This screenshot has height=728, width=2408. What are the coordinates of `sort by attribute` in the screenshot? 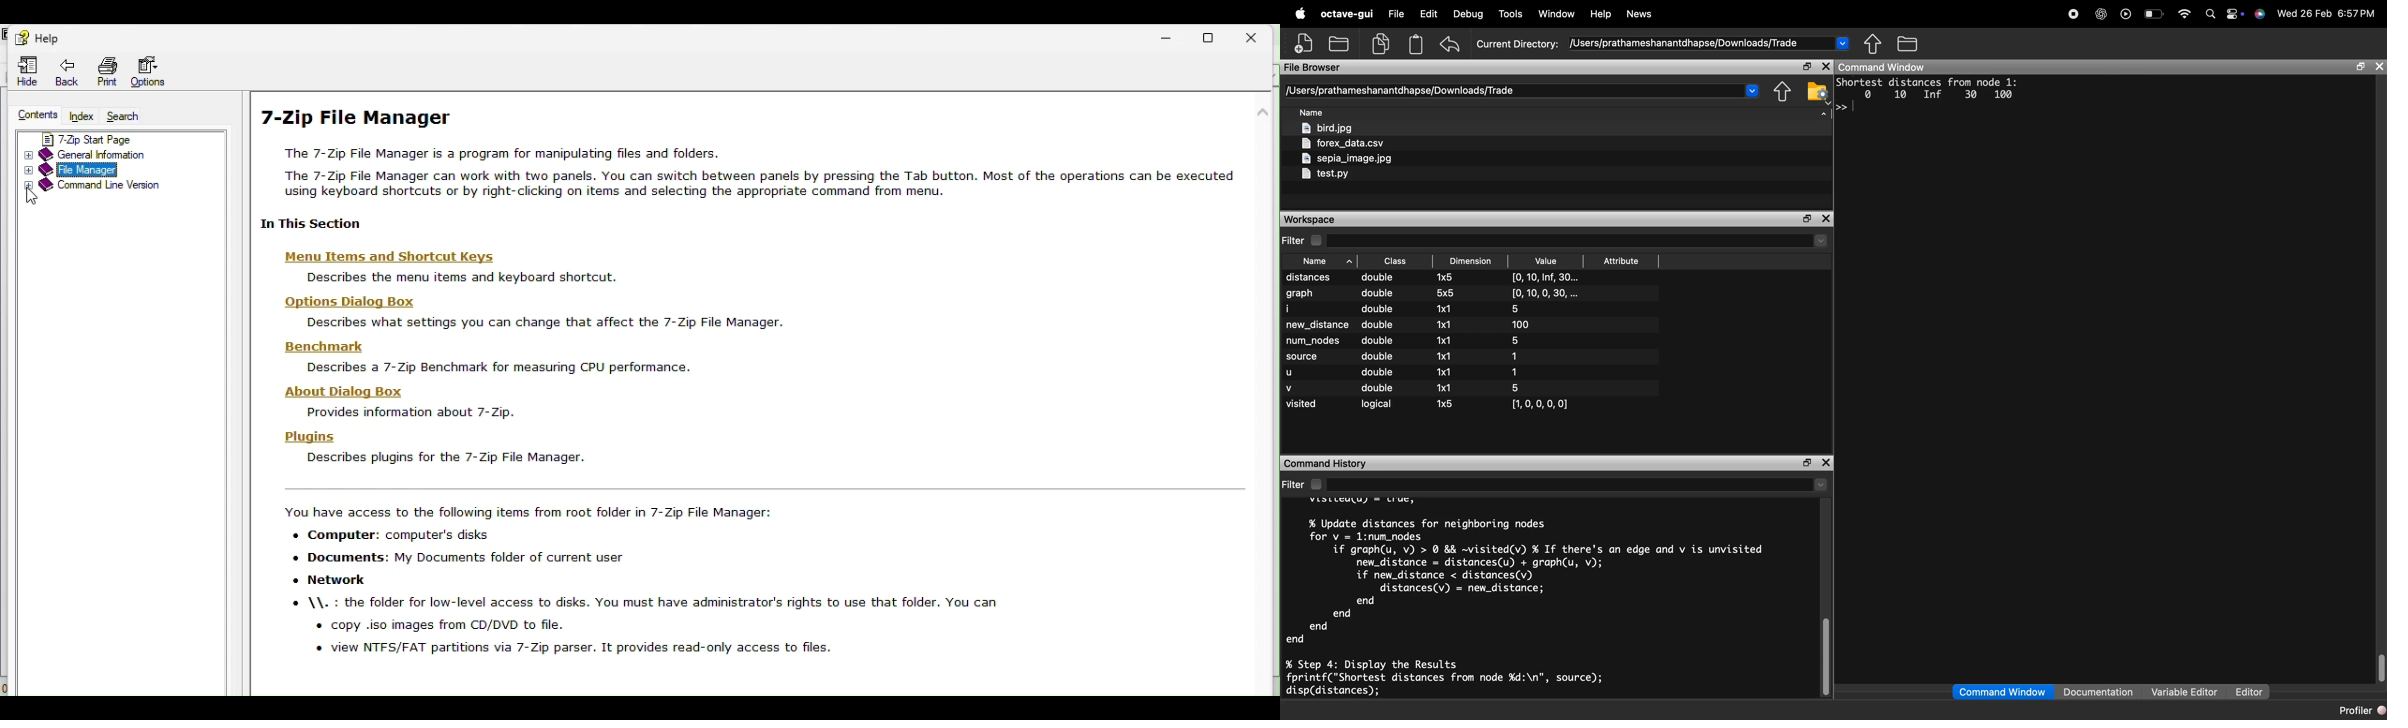 It's located at (1624, 261).